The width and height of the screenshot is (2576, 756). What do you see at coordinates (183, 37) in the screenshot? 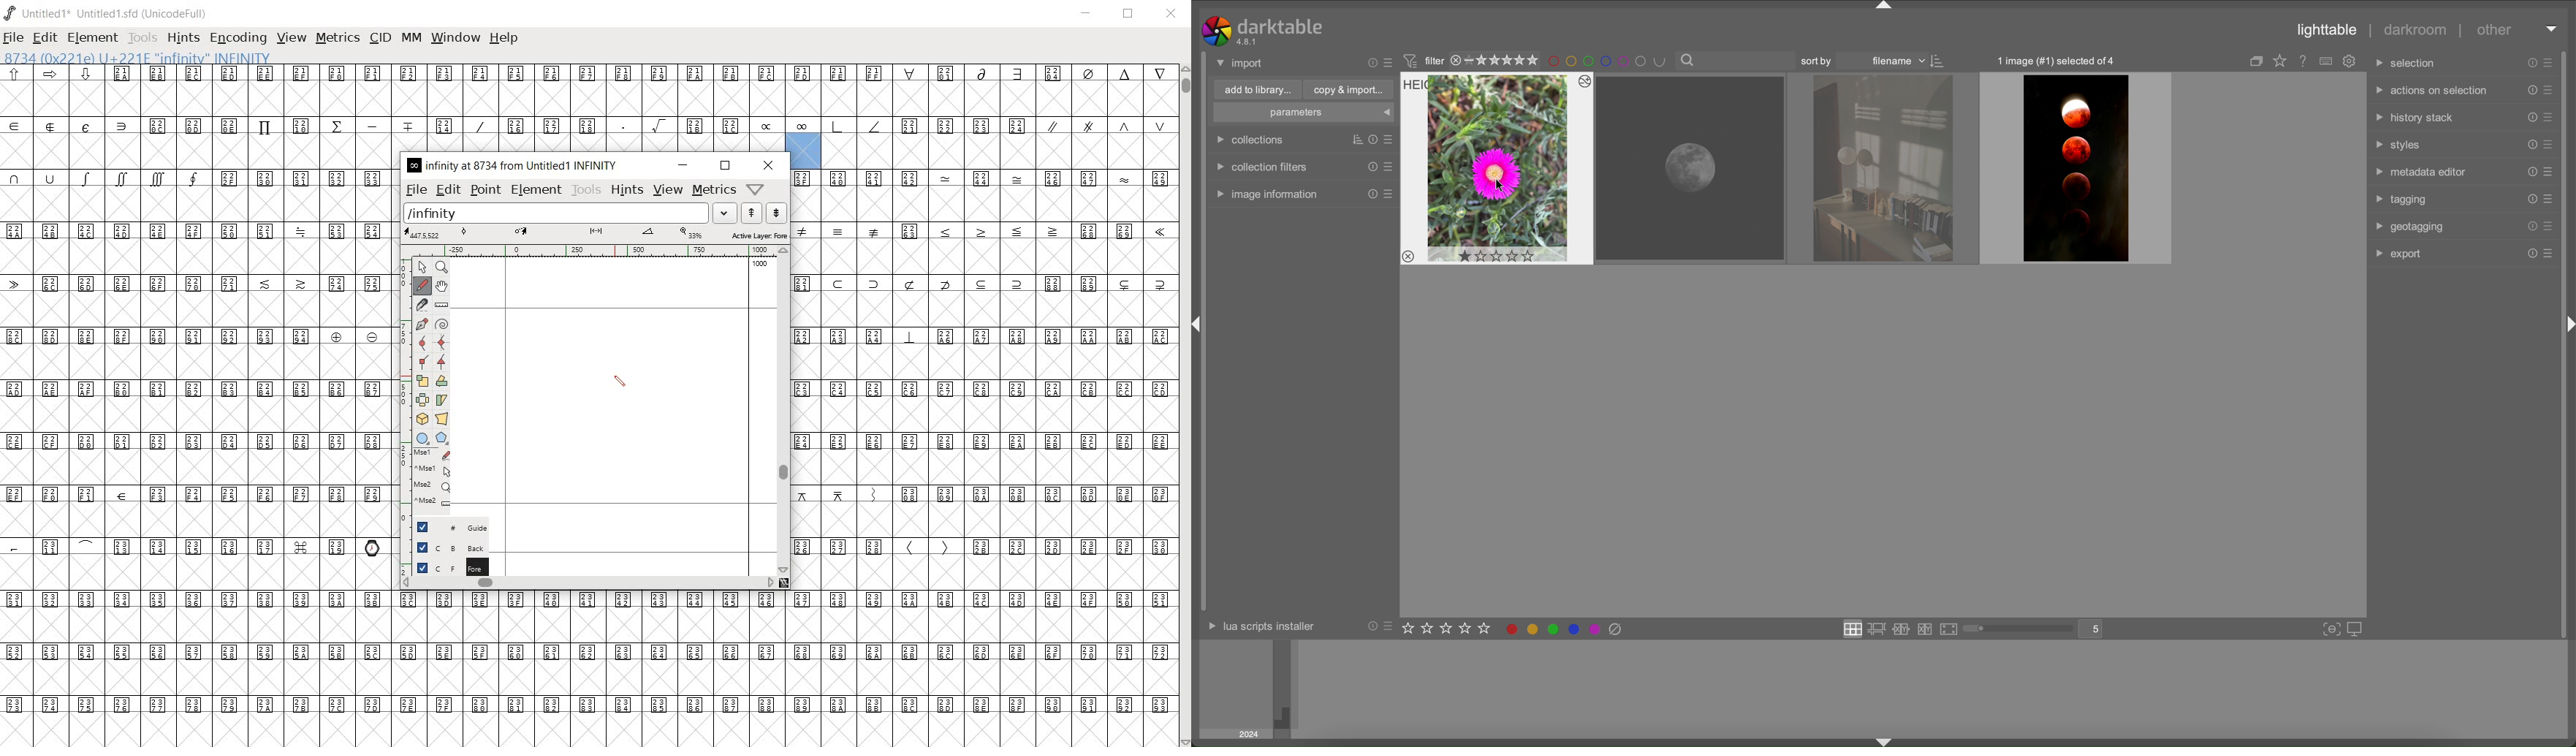
I see `hints` at bounding box center [183, 37].